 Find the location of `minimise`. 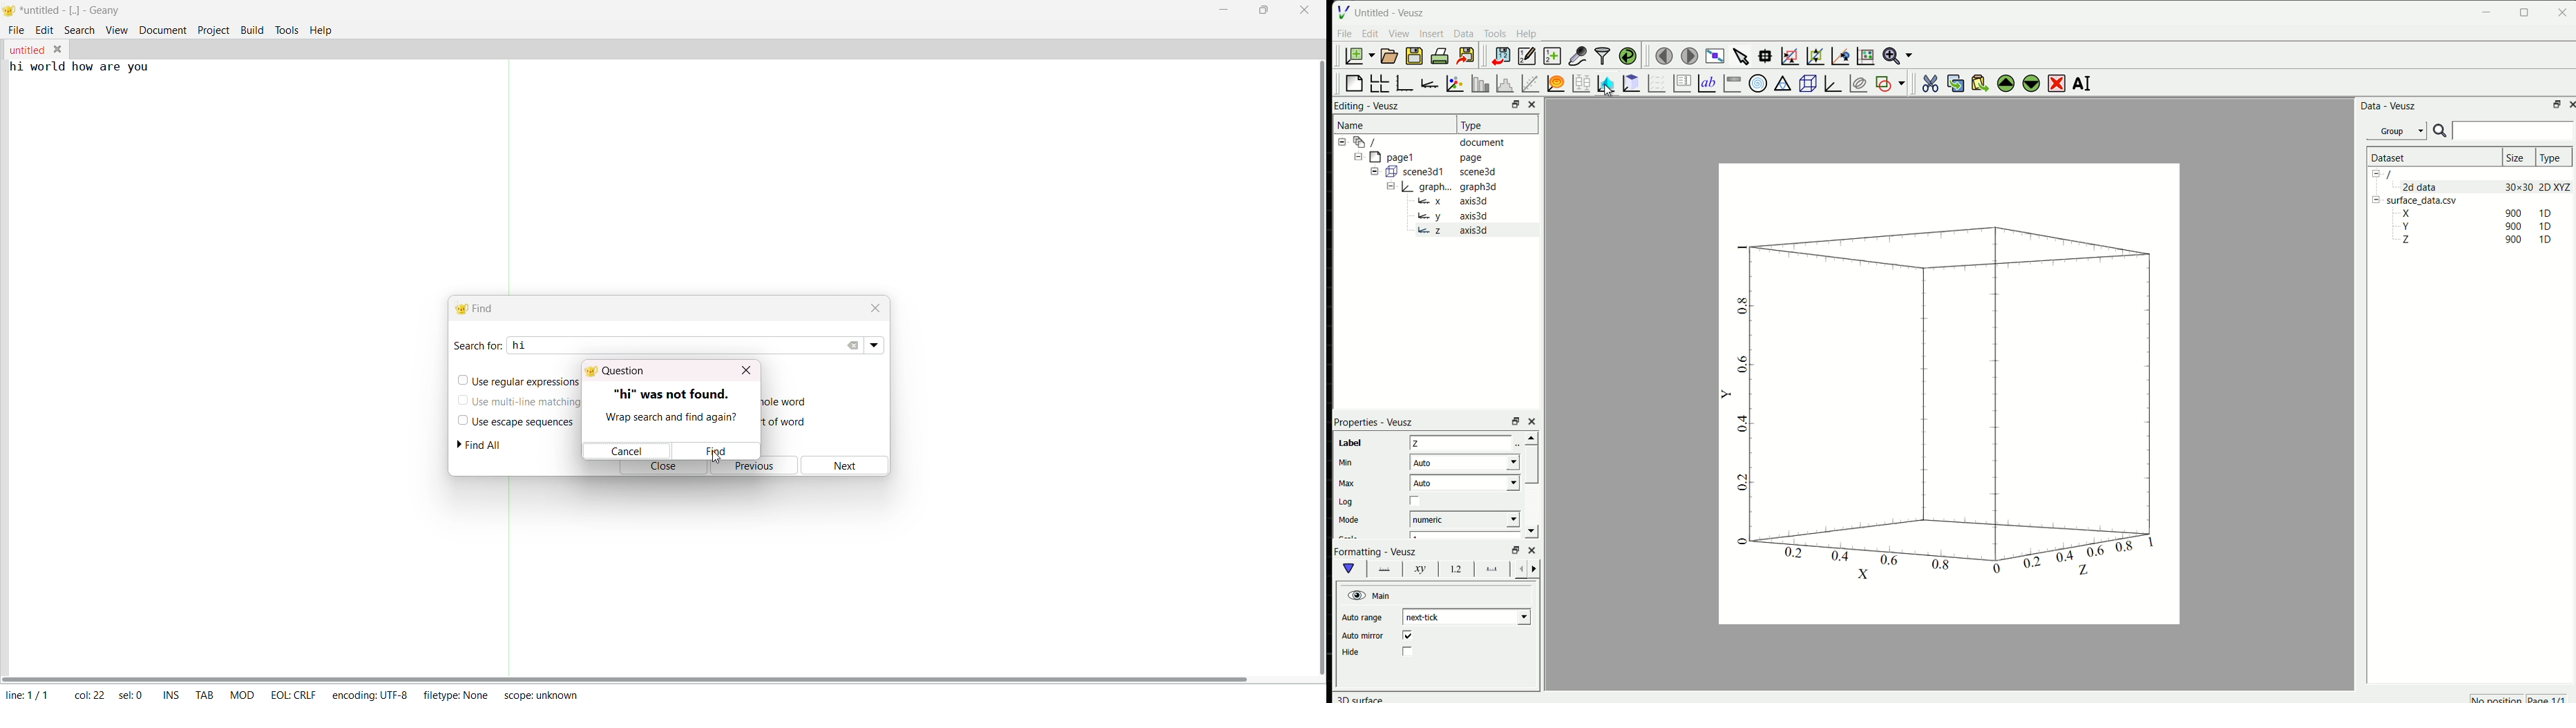

minimise is located at coordinates (2488, 11).